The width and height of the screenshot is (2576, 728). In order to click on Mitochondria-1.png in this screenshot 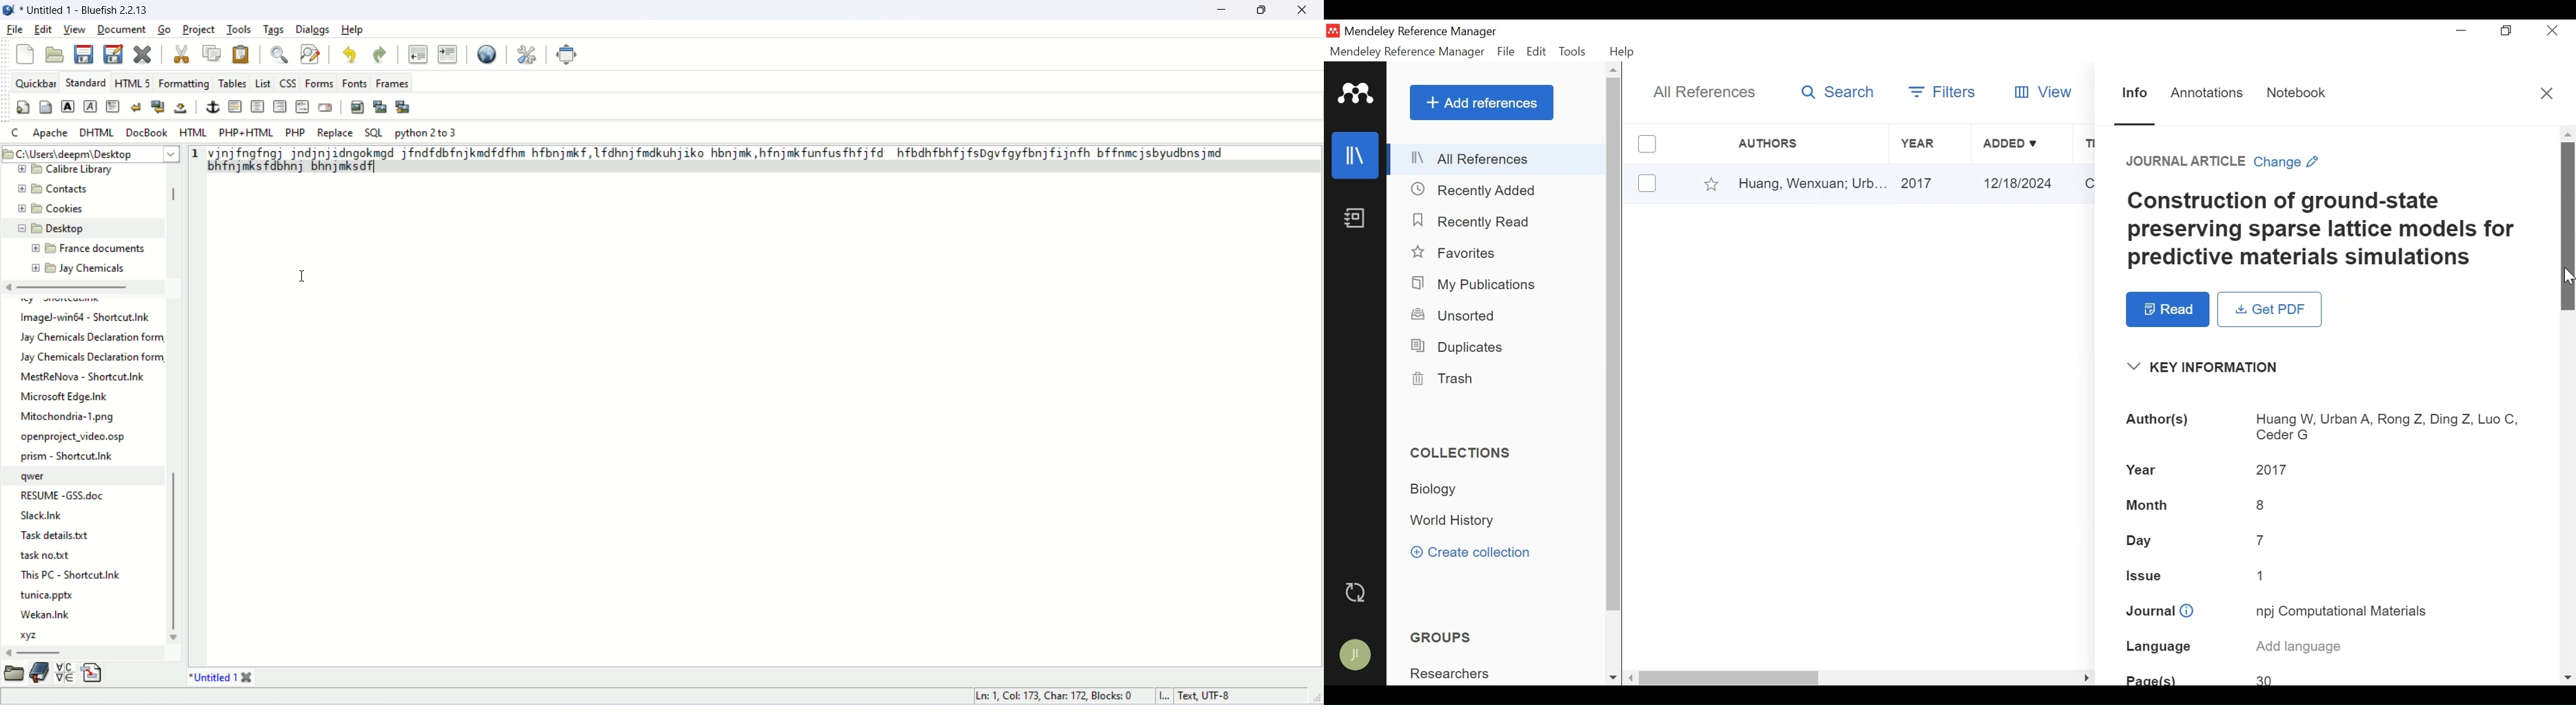, I will do `click(70, 417)`.